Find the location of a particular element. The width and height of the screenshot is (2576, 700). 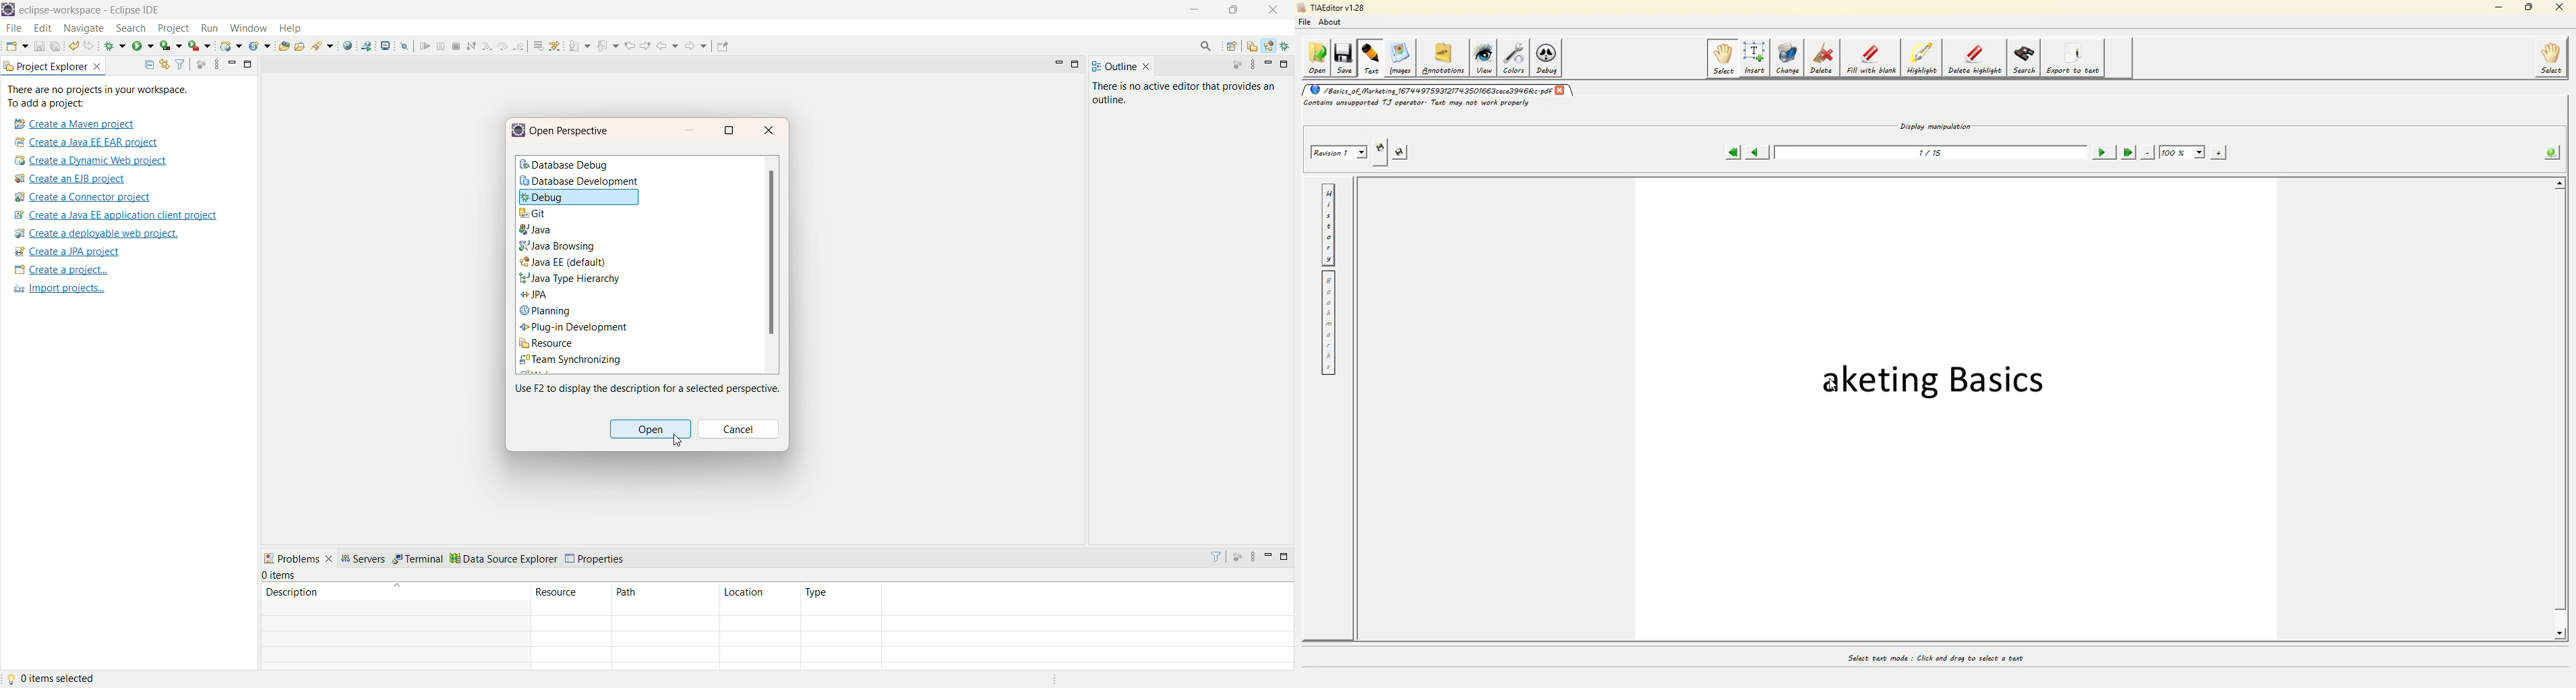

info about the pdf is located at coordinates (2550, 152).